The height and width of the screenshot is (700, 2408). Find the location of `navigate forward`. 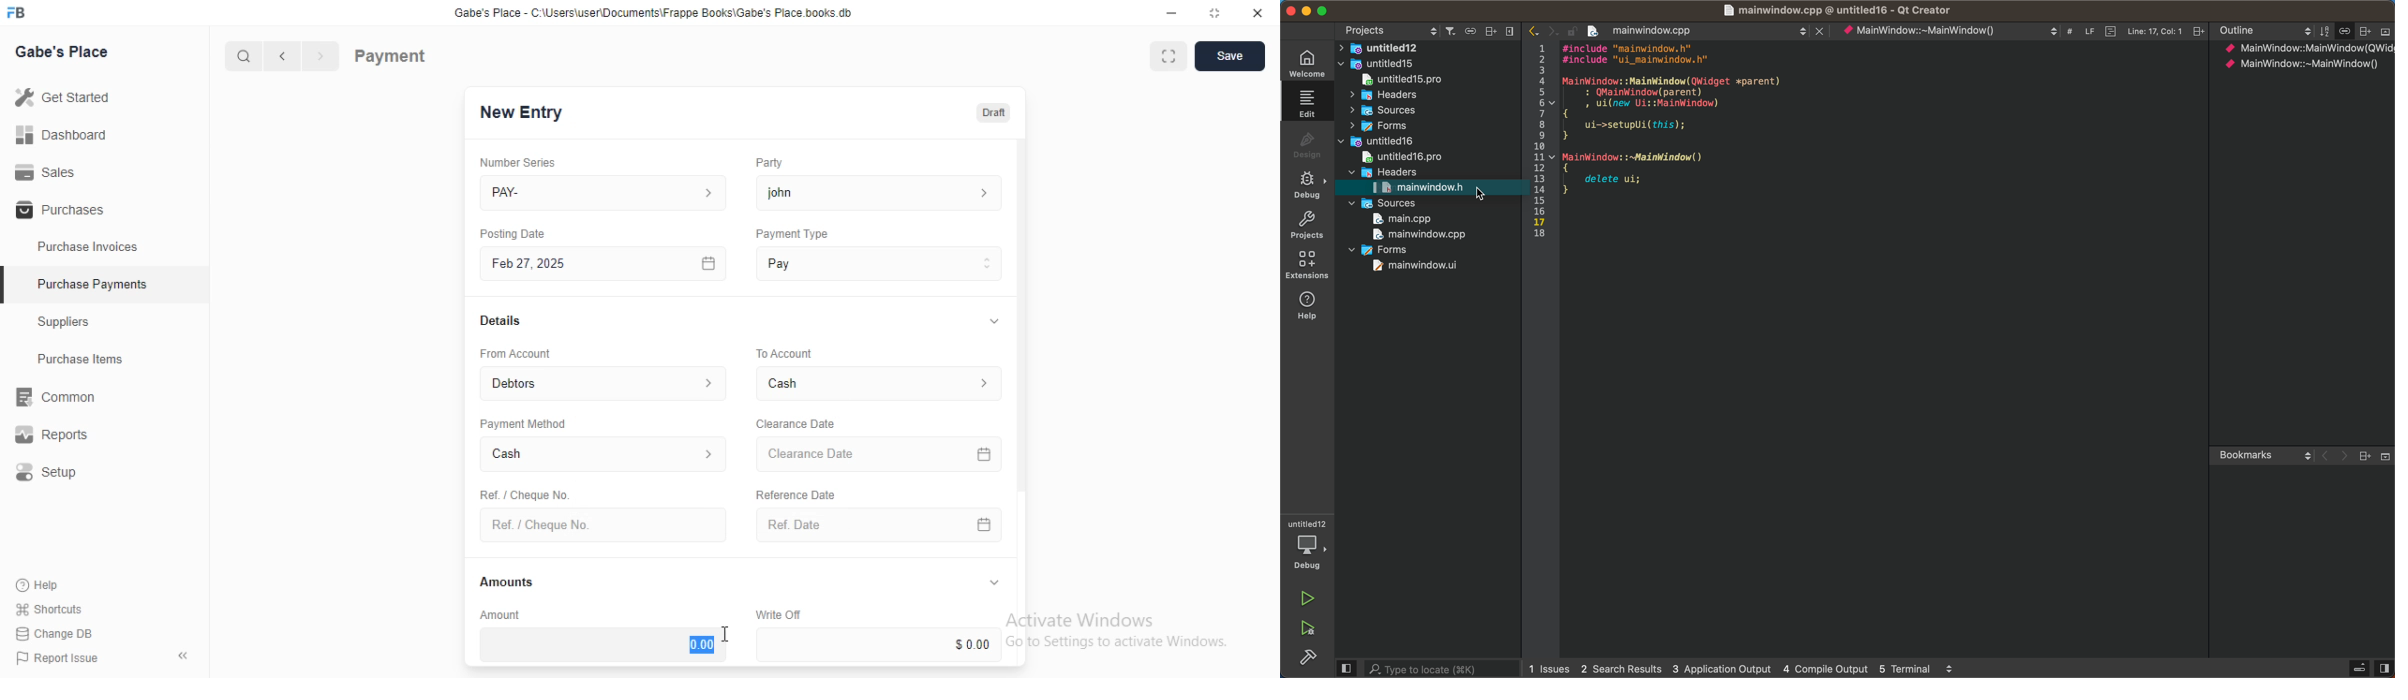

navigate forward is located at coordinates (322, 57).